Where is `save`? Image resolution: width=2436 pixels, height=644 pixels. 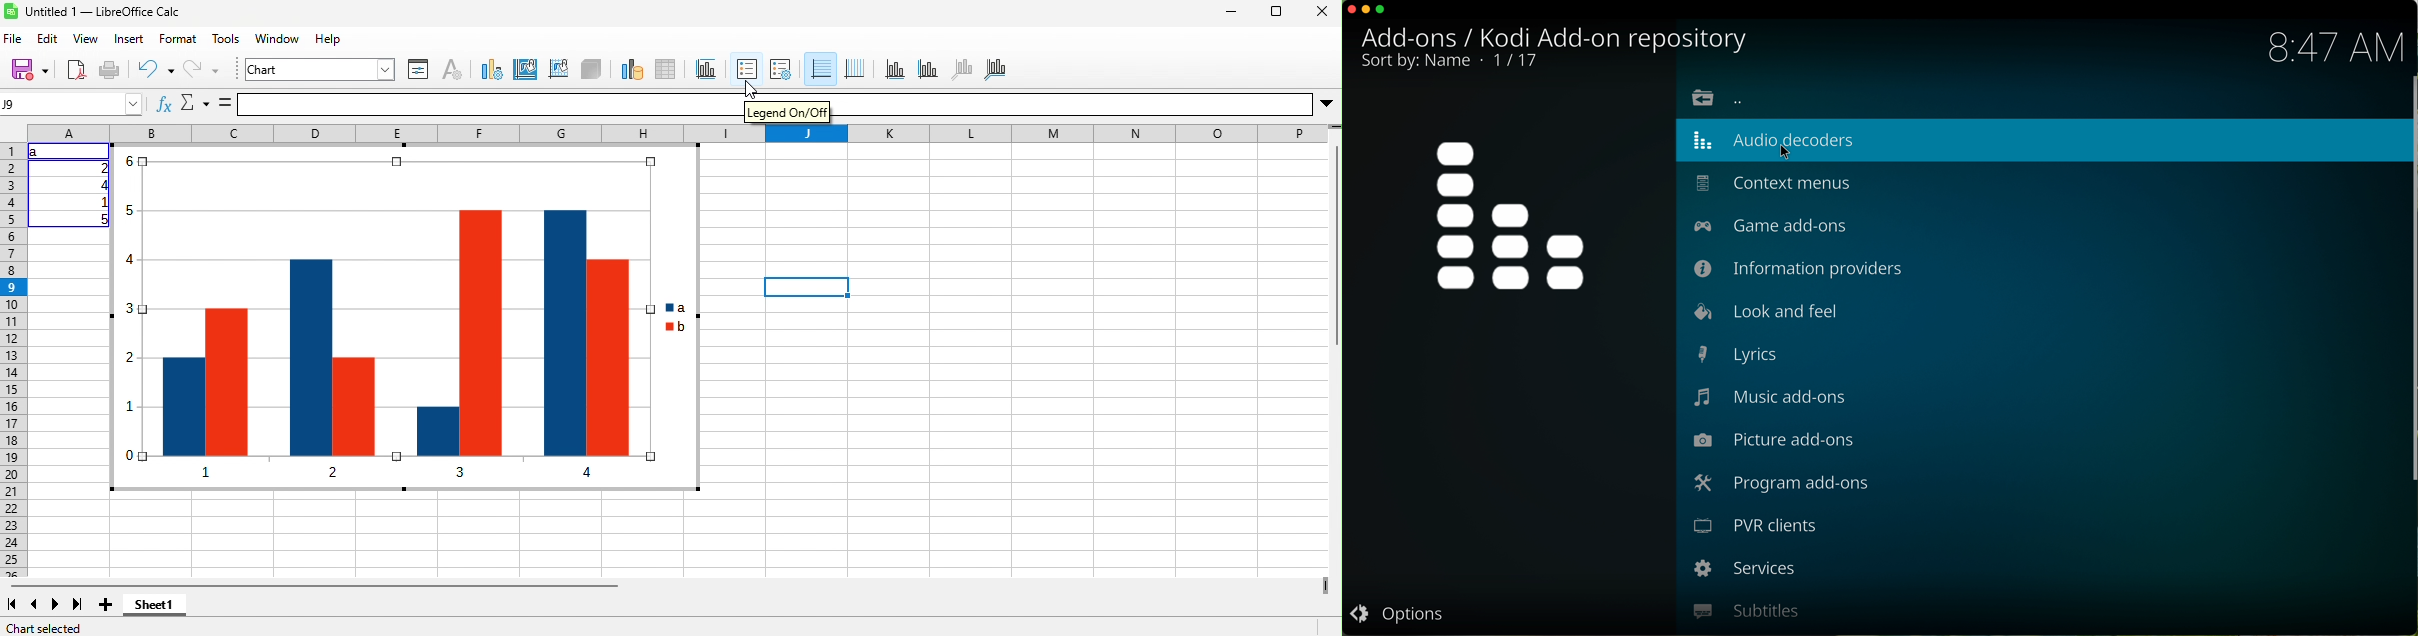 save is located at coordinates (28, 71).